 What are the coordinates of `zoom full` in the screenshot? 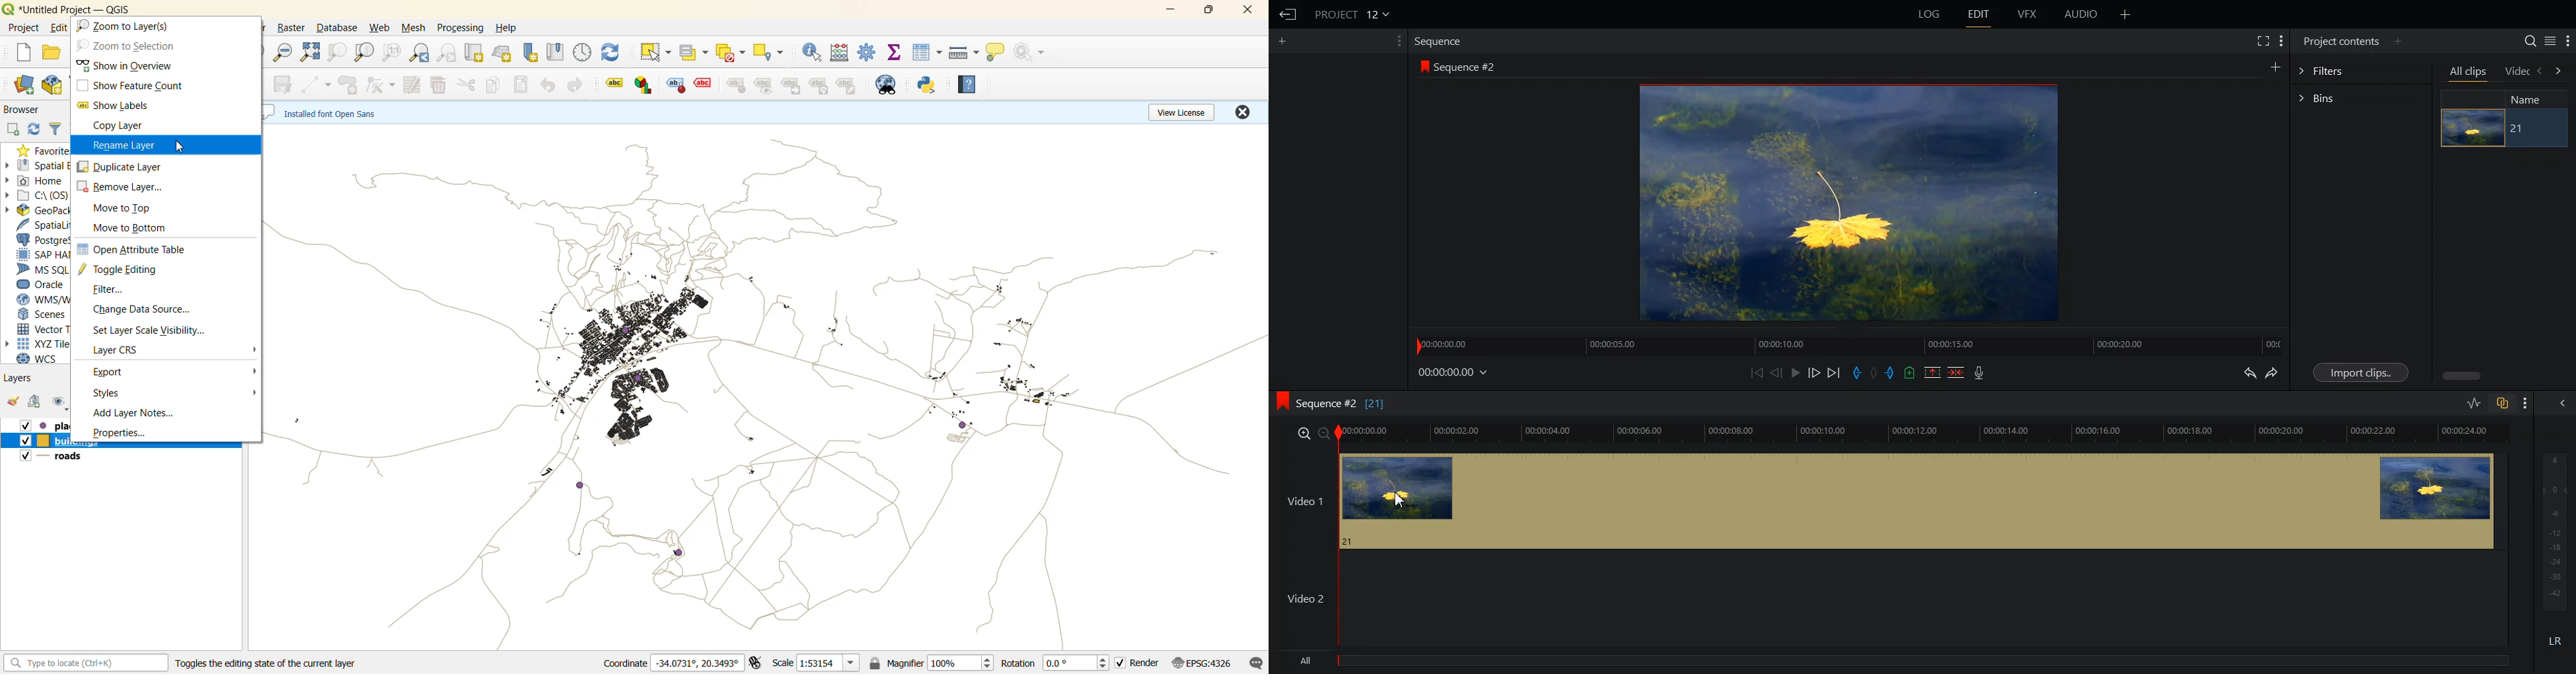 It's located at (311, 52).